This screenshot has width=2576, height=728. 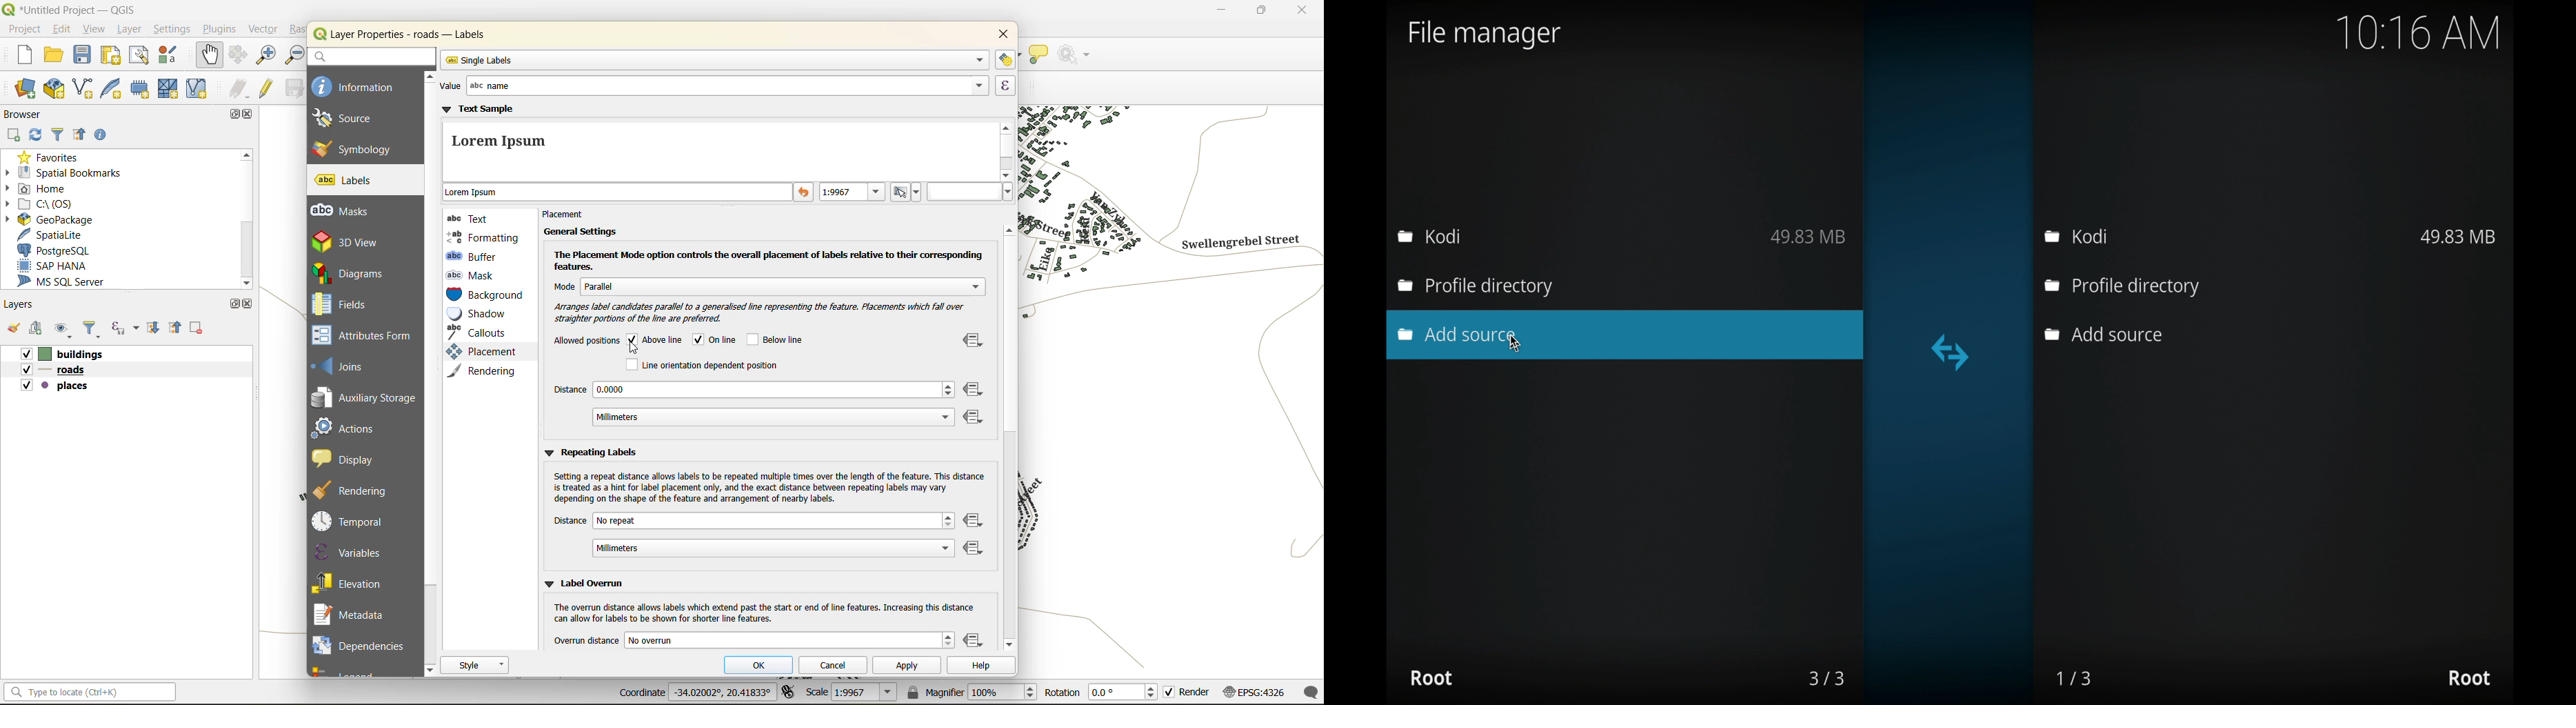 What do you see at coordinates (479, 352) in the screenshot?
I see `placement` at bounding box center [479, 352].